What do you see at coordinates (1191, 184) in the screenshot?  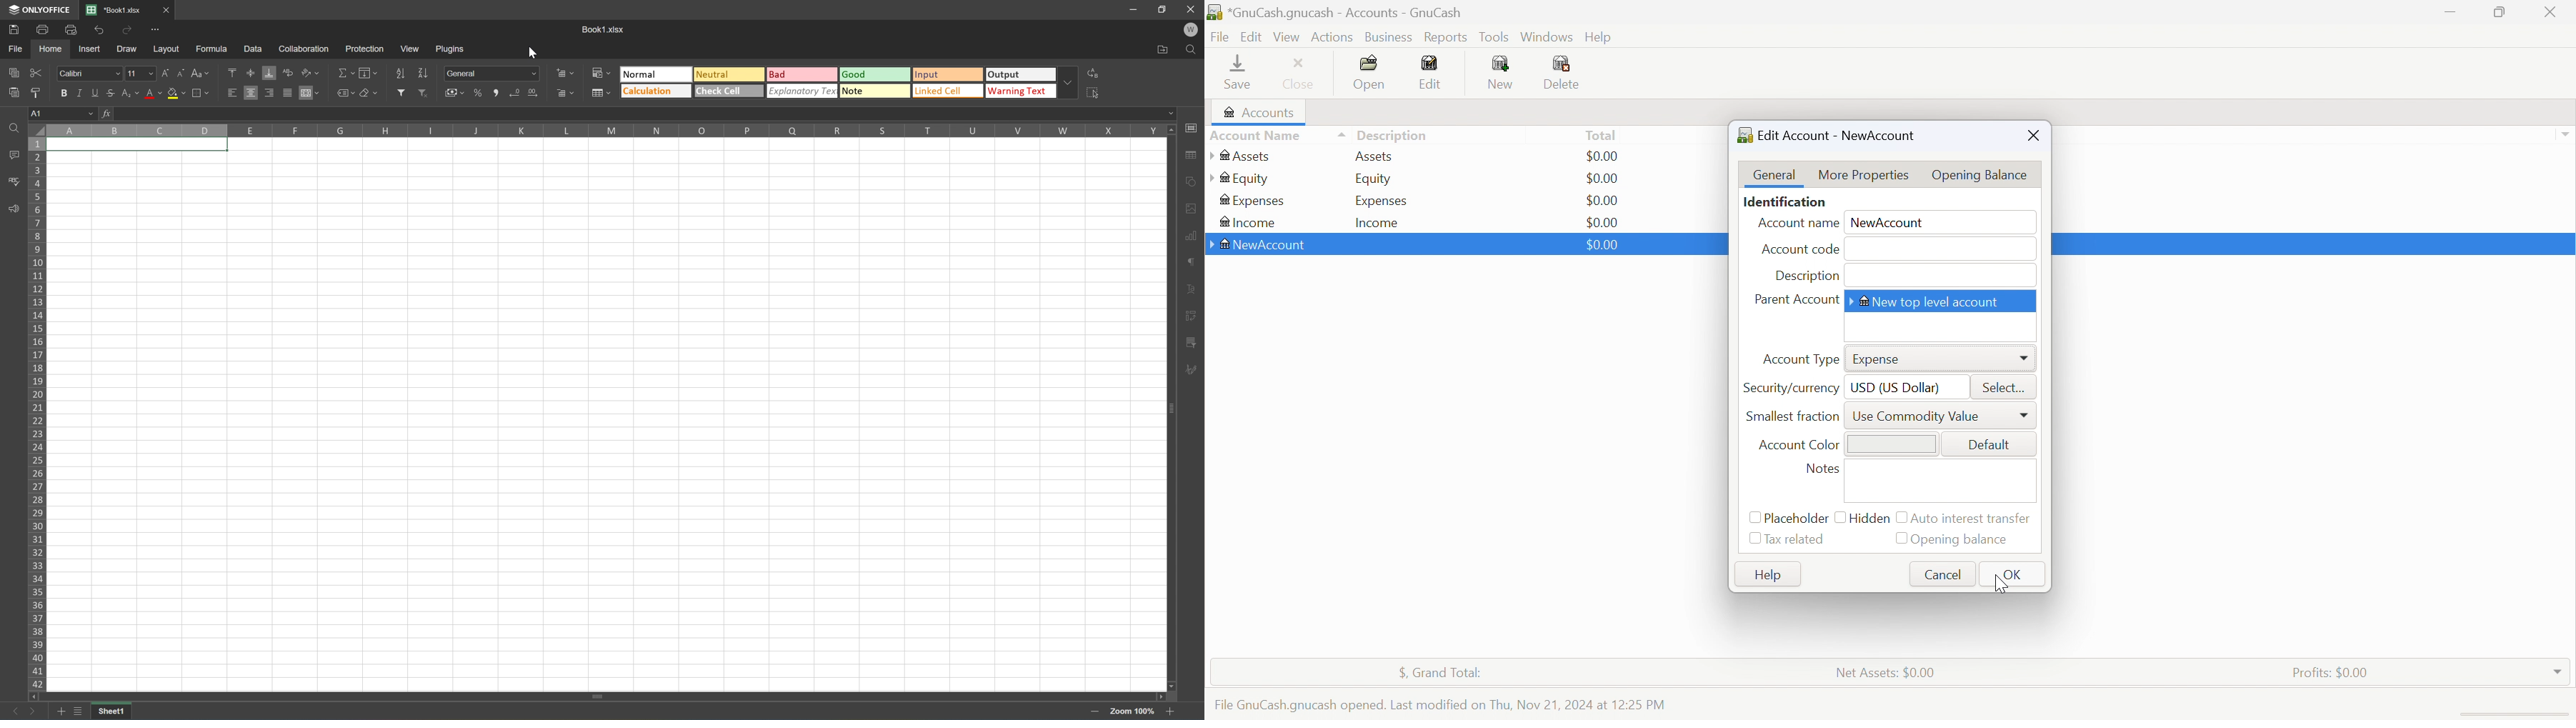 I see `Shape settings` at bounding box center [1191, 184].